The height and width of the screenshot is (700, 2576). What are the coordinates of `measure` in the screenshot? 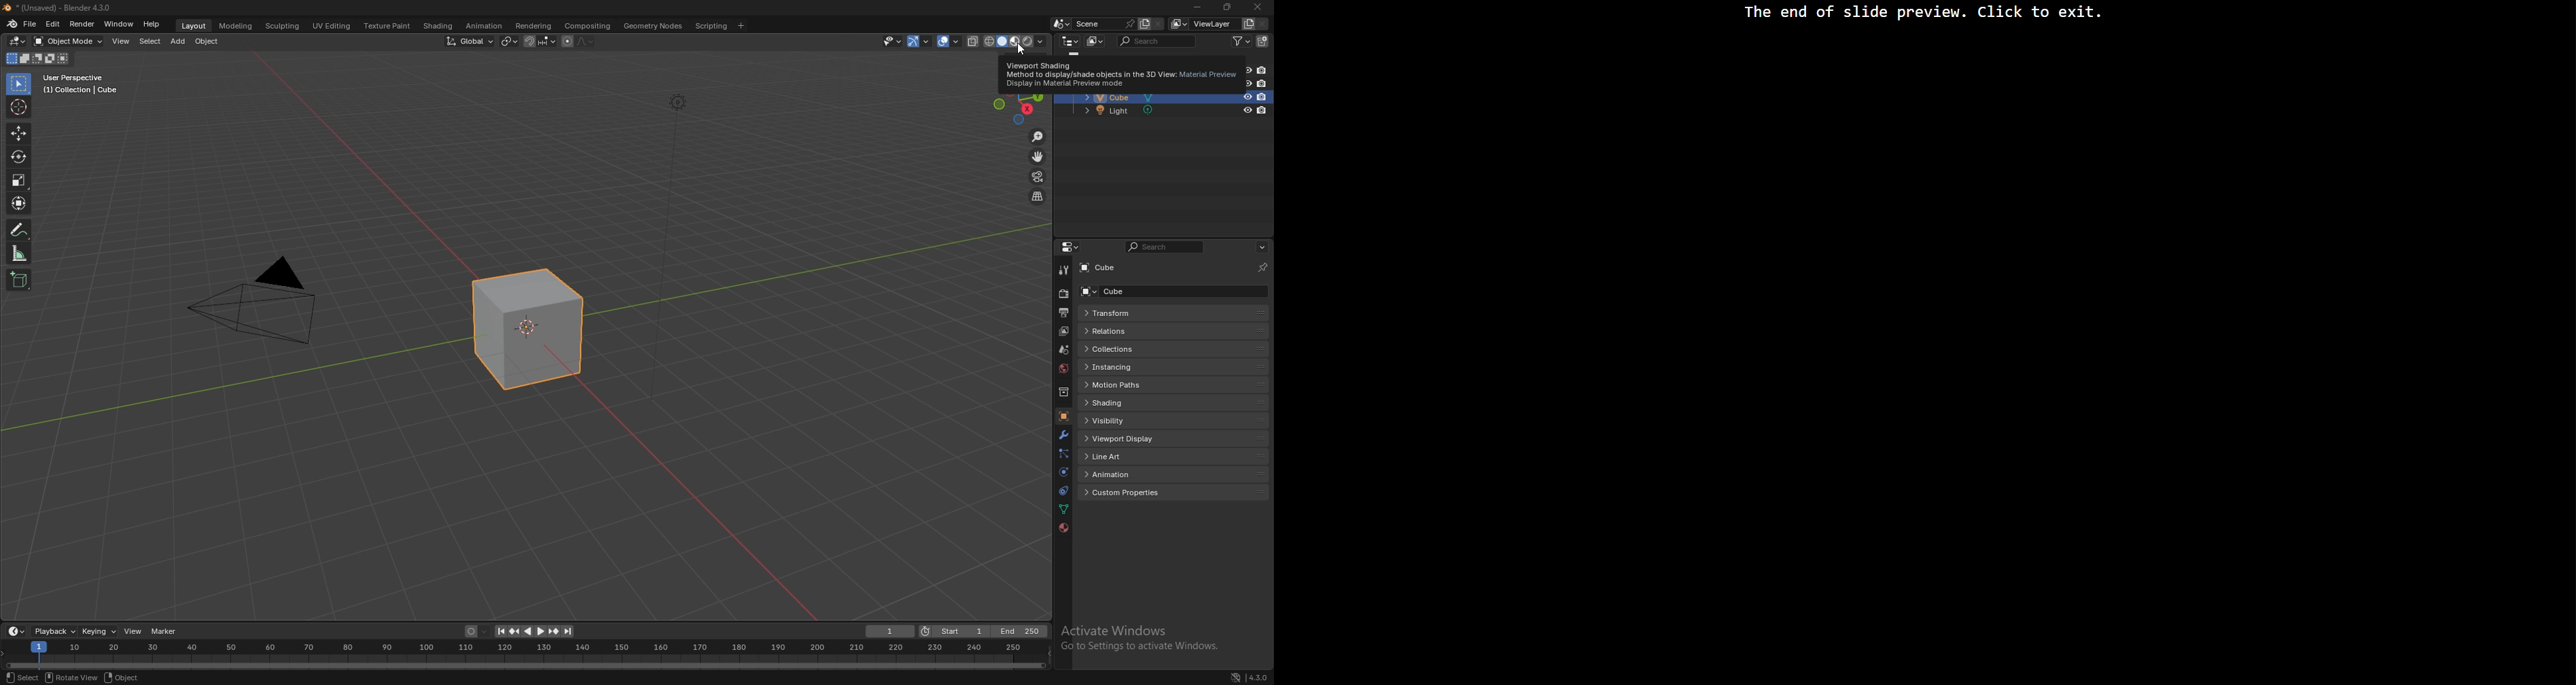 It's located at (19, 253).